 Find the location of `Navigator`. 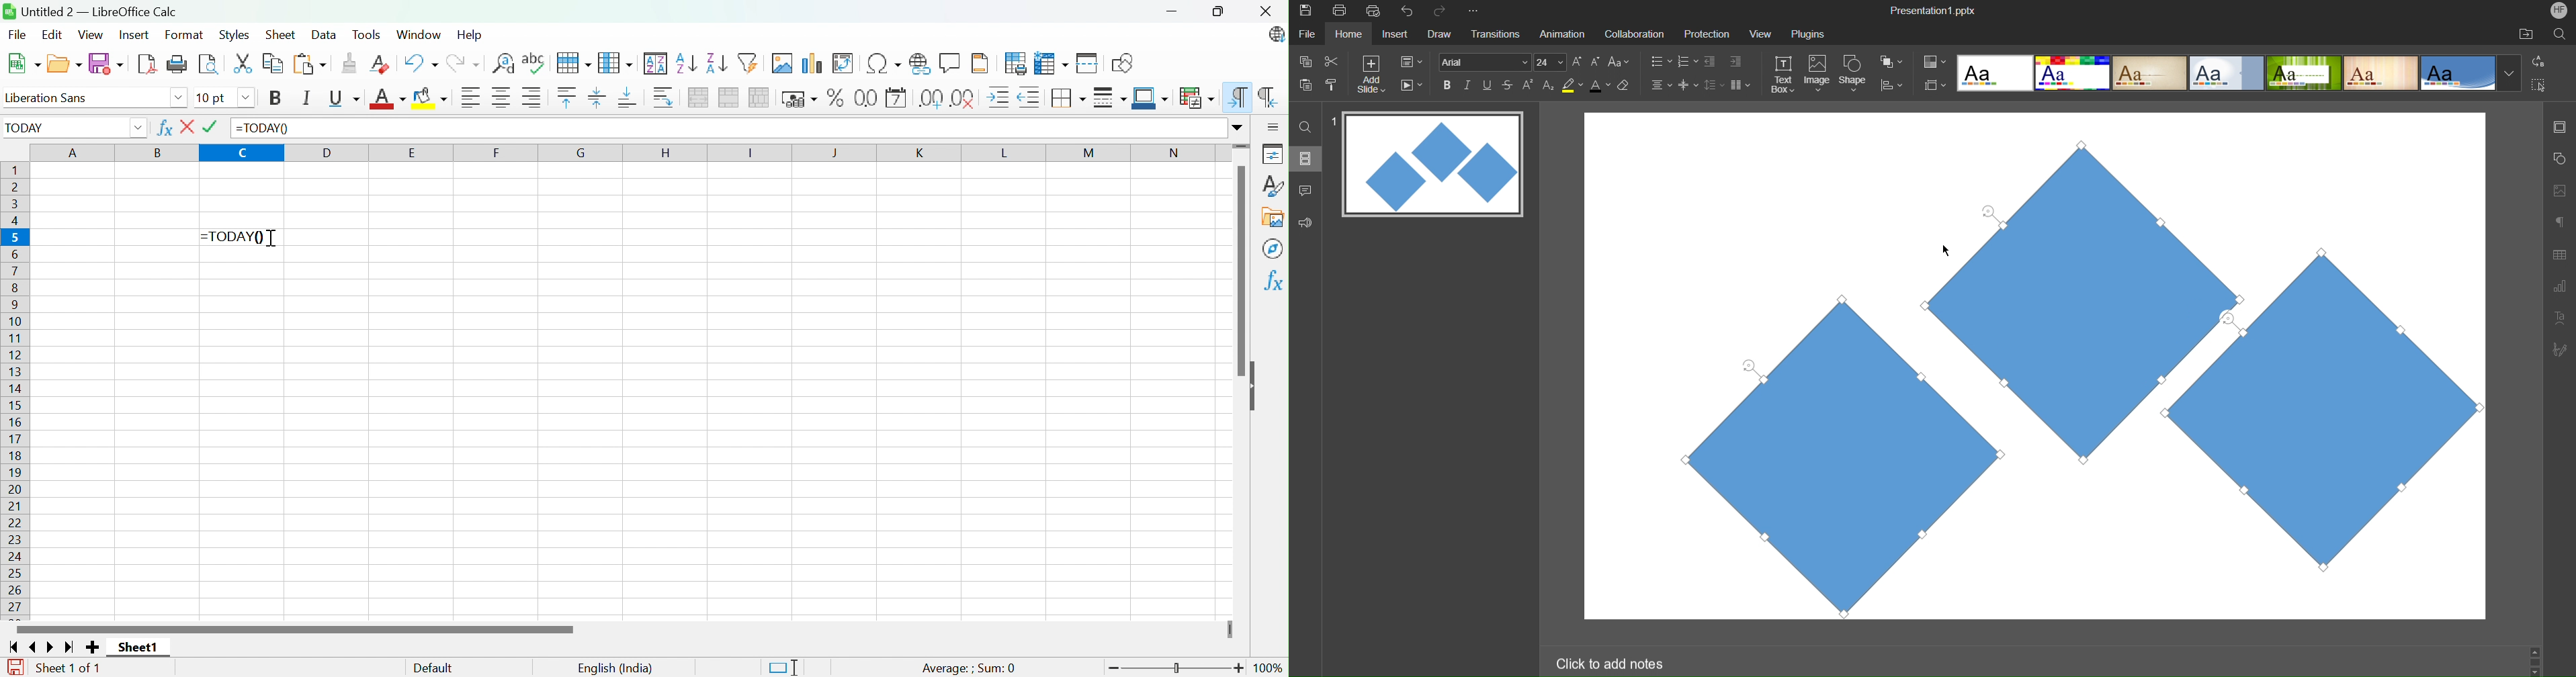

Navigator is located at coordinates (1273, 249).